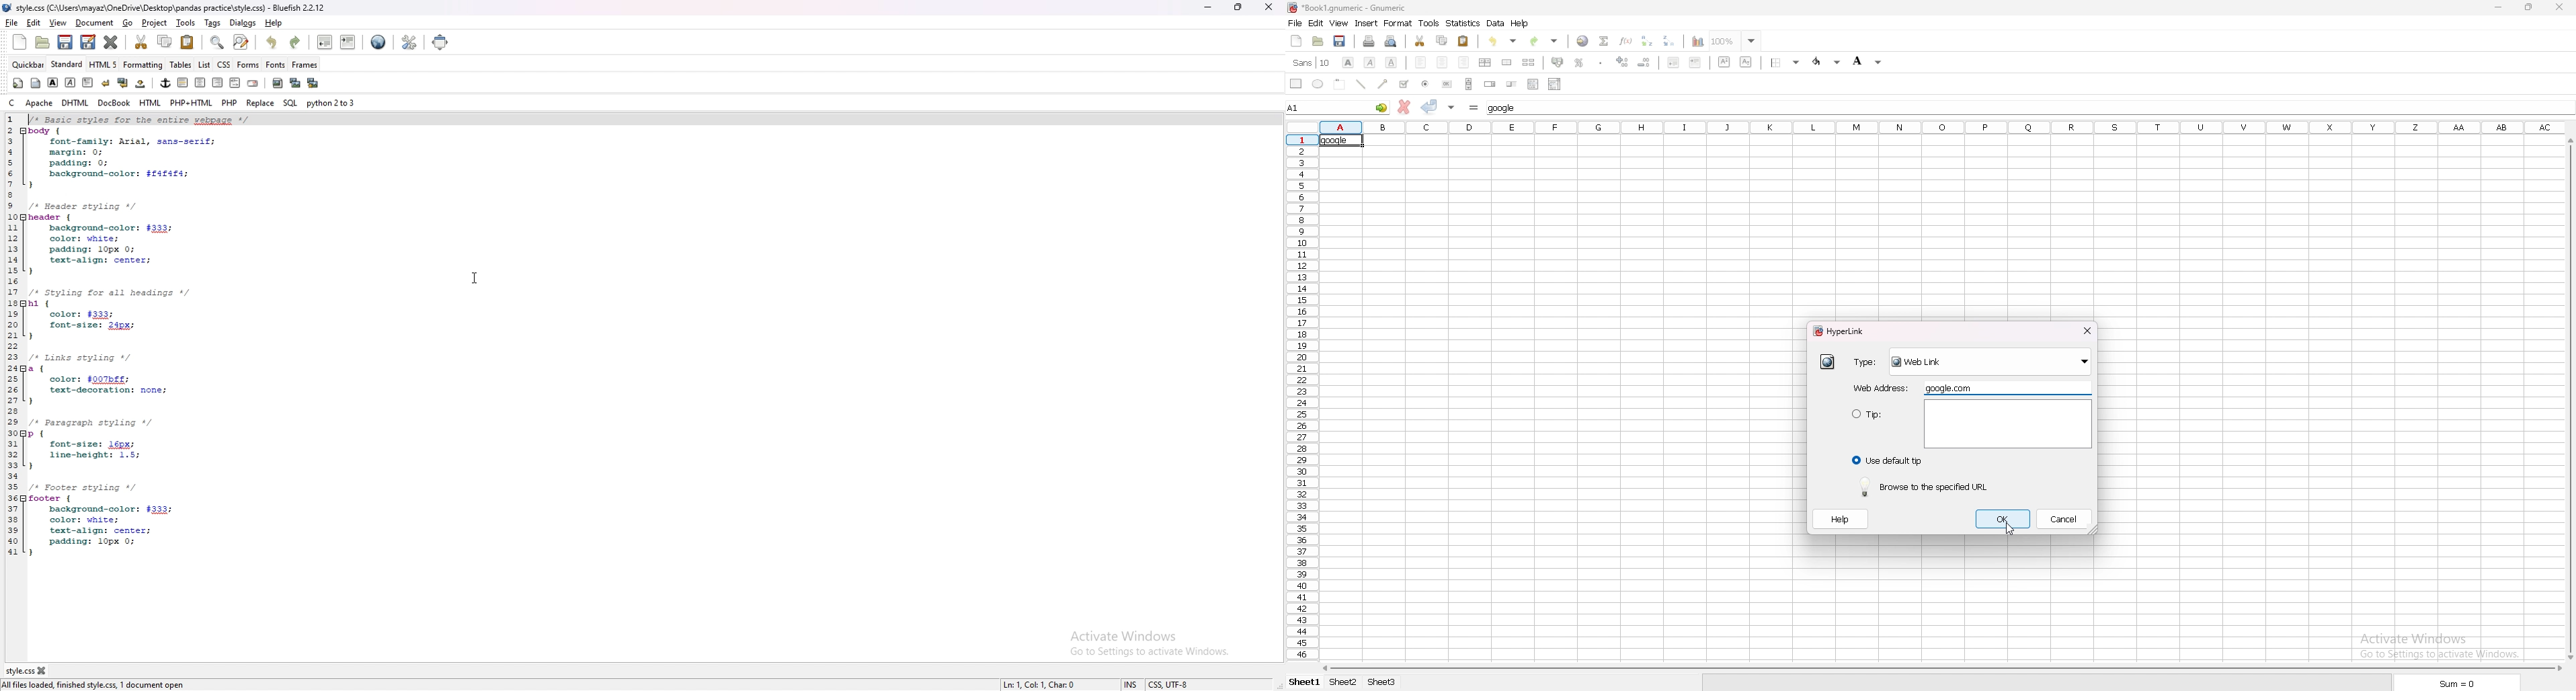  I want to click on centre, so click(200, 82).